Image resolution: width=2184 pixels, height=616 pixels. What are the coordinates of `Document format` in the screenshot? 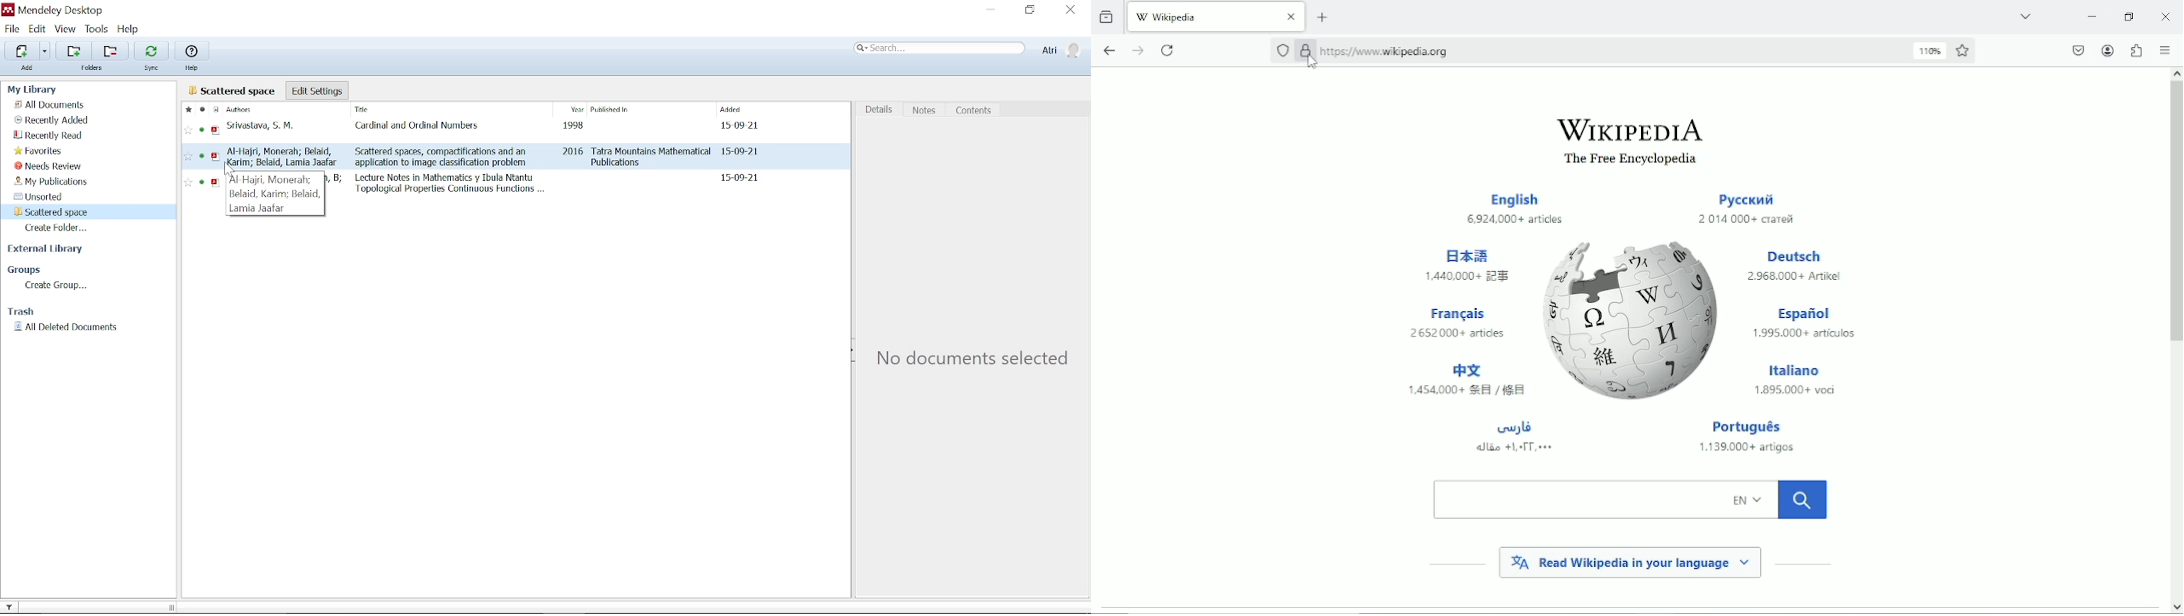 It's located at (215, 109).